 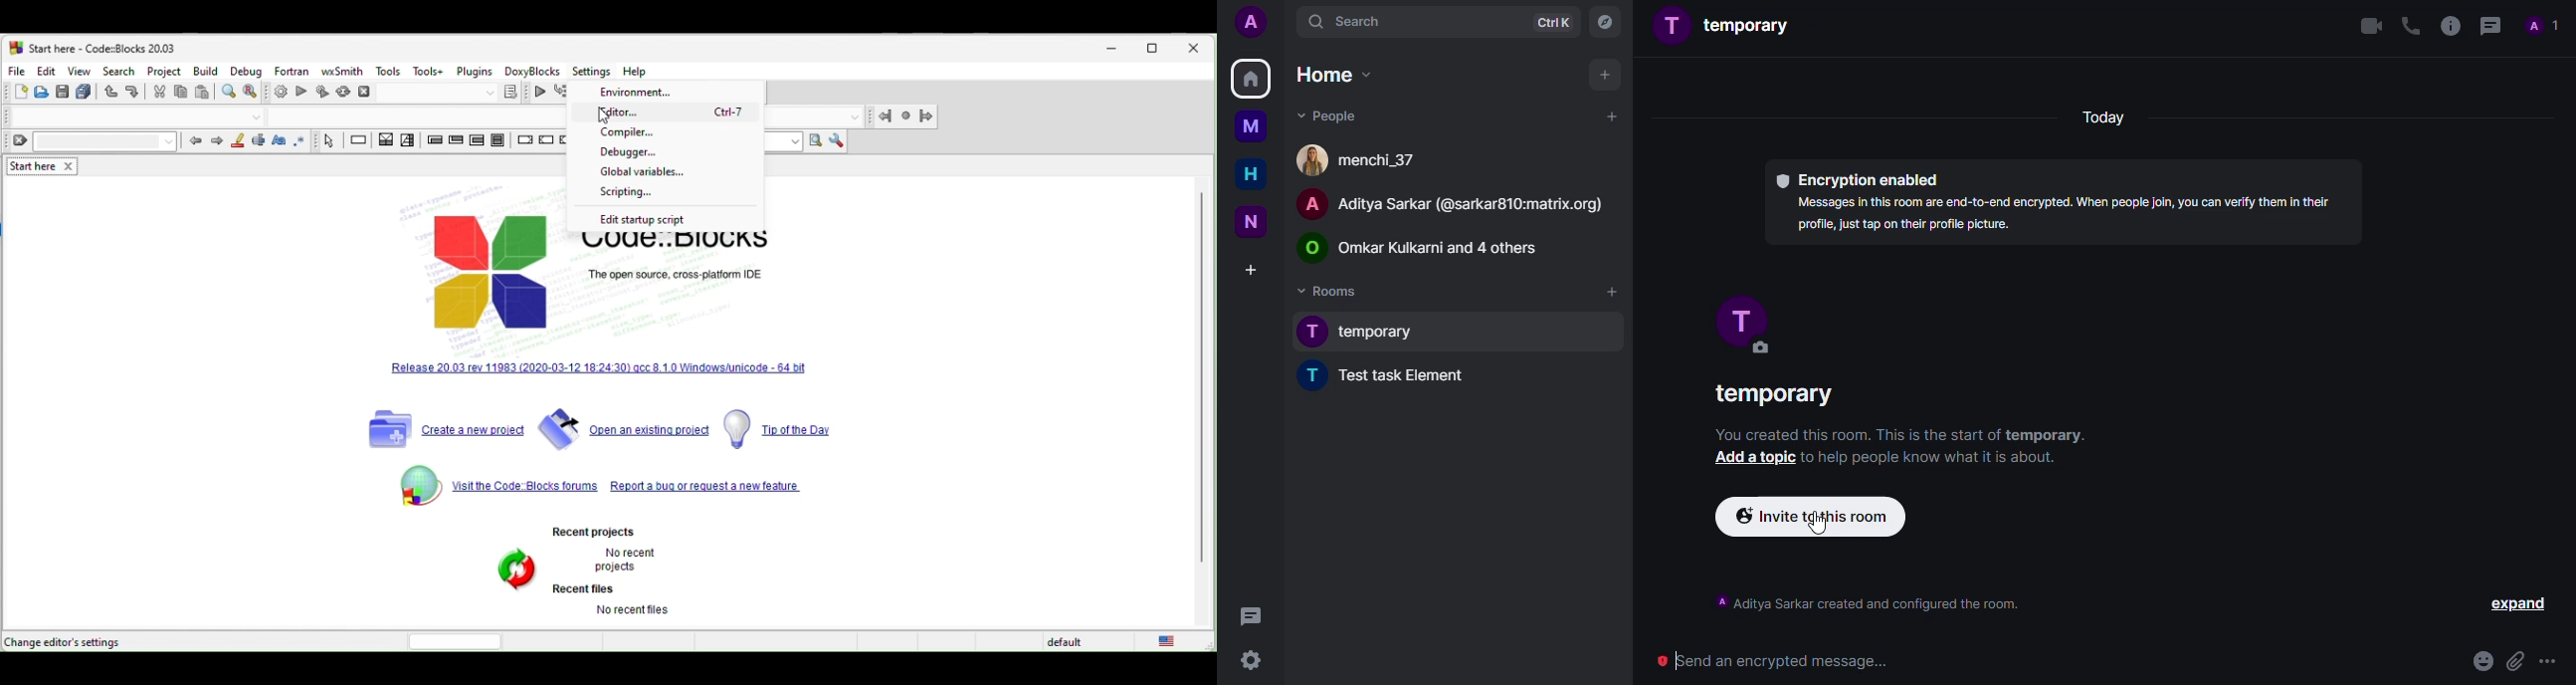 I want to click on scripting, so click(x=647, y=193).